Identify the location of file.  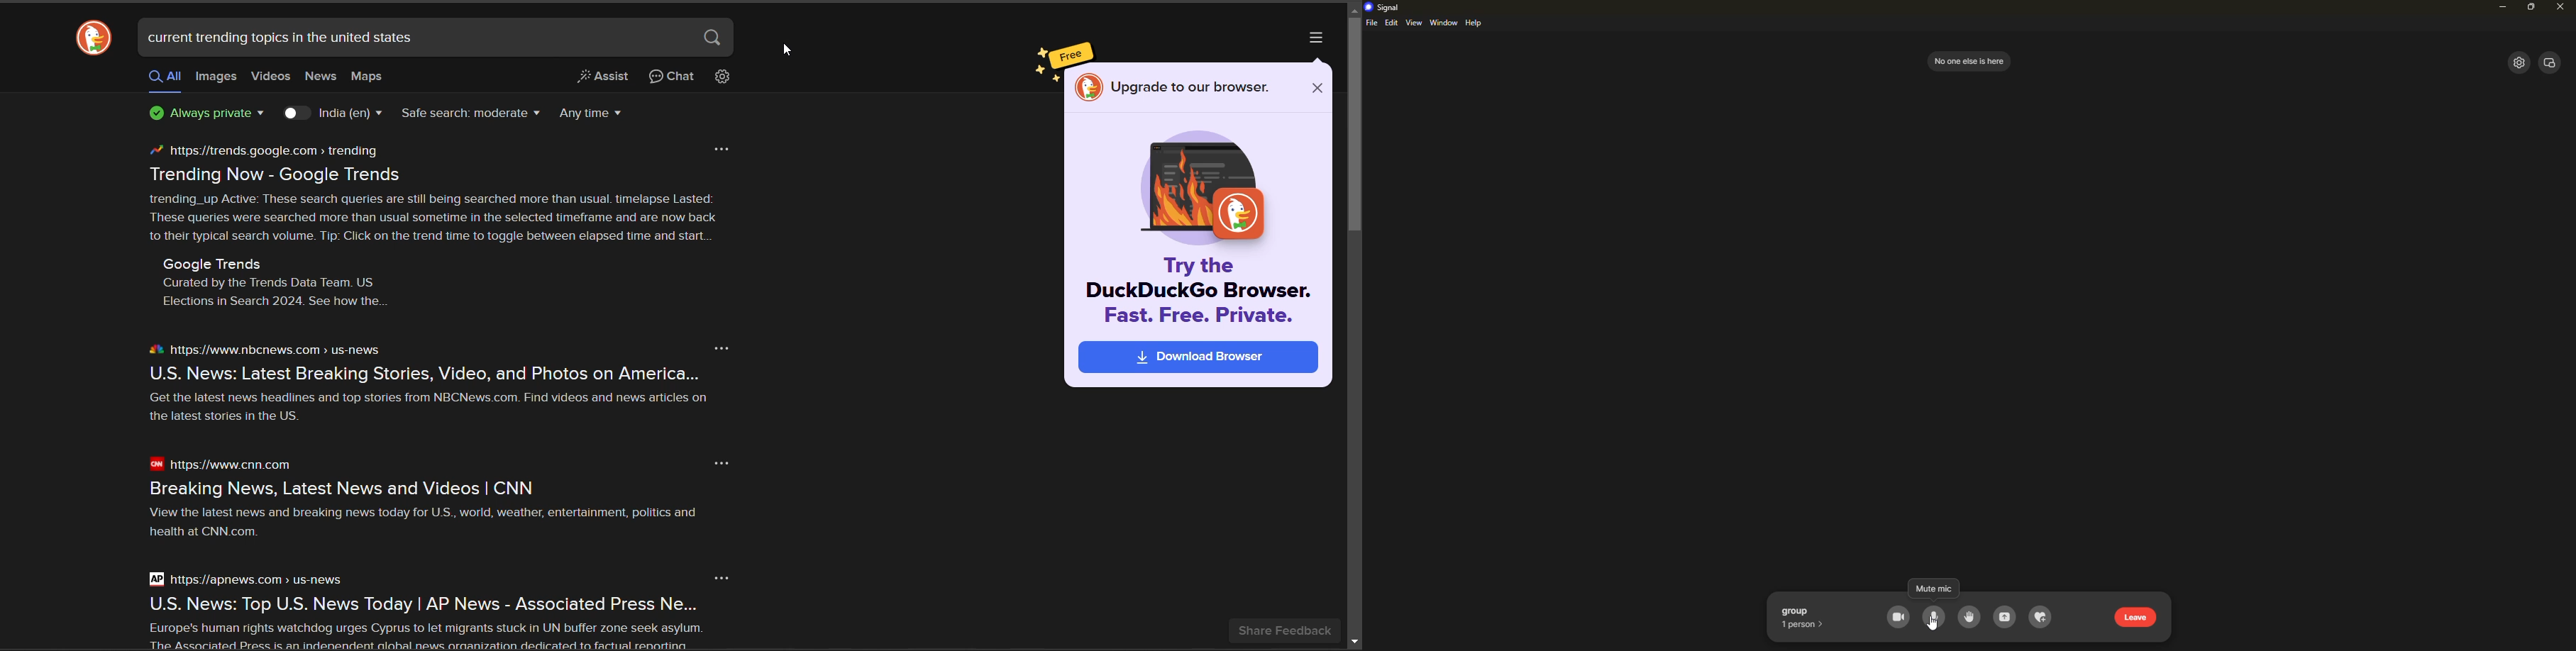
(1372, 24).